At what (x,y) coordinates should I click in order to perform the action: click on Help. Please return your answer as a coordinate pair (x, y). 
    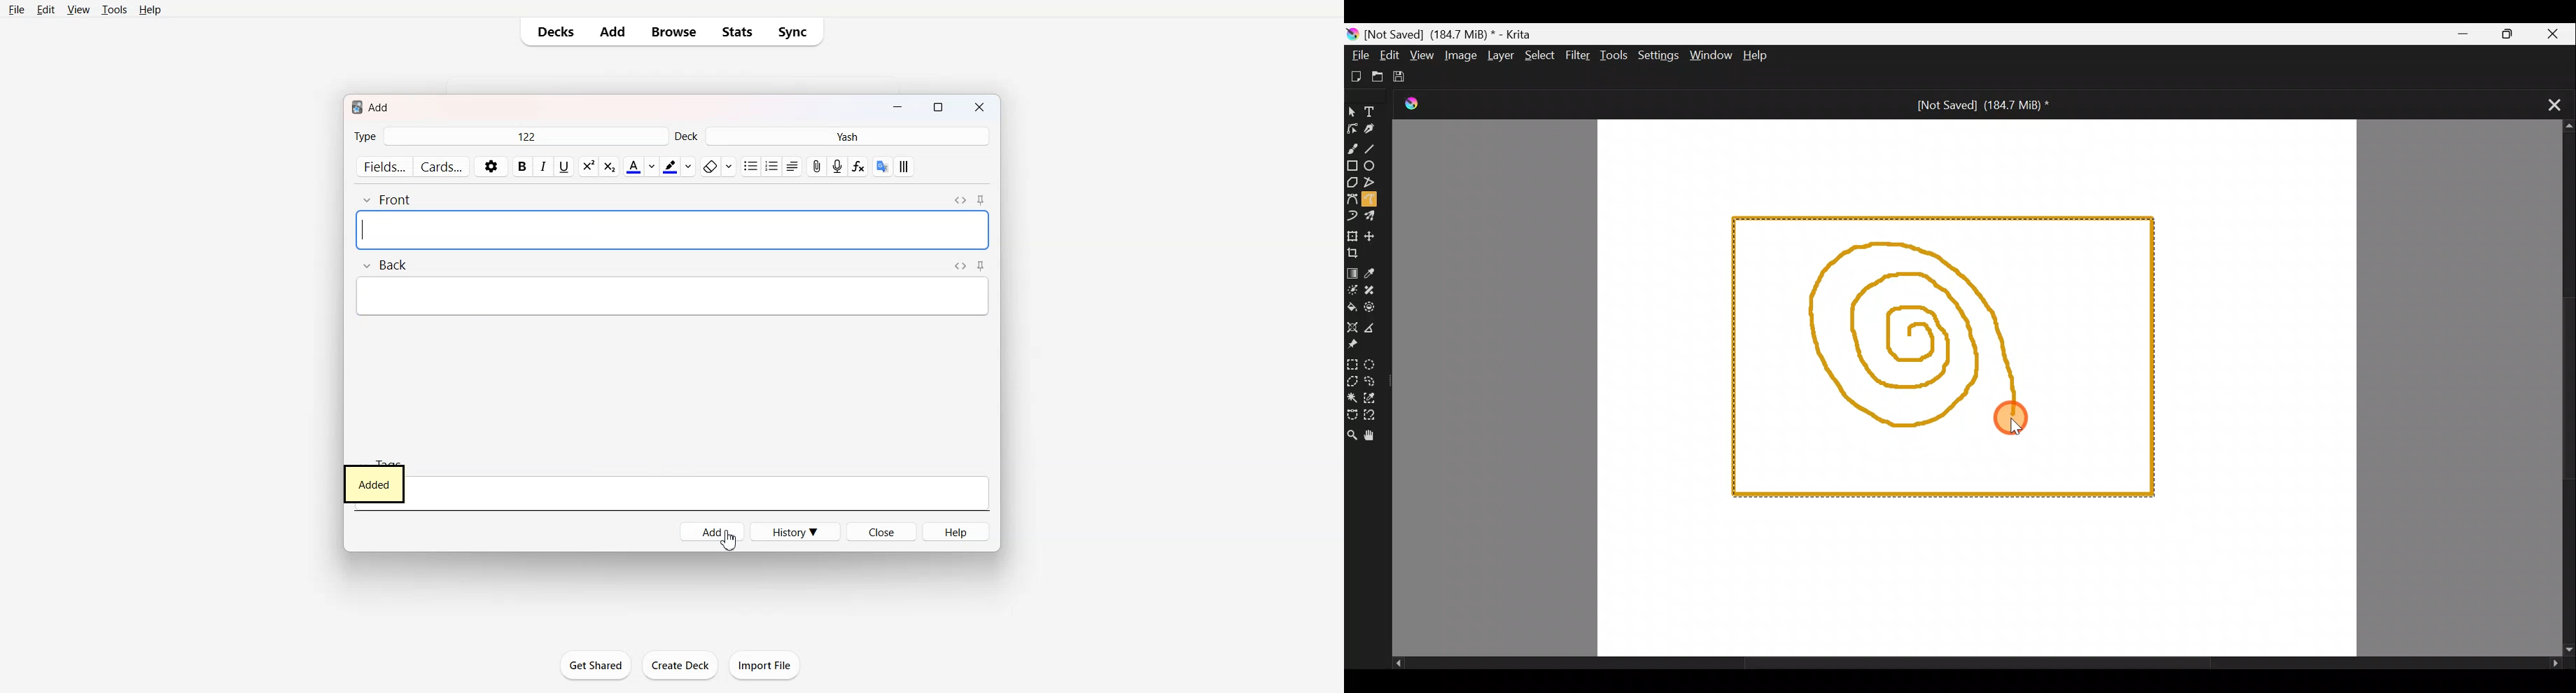
    Looking at the image, I should click on (150, 10).